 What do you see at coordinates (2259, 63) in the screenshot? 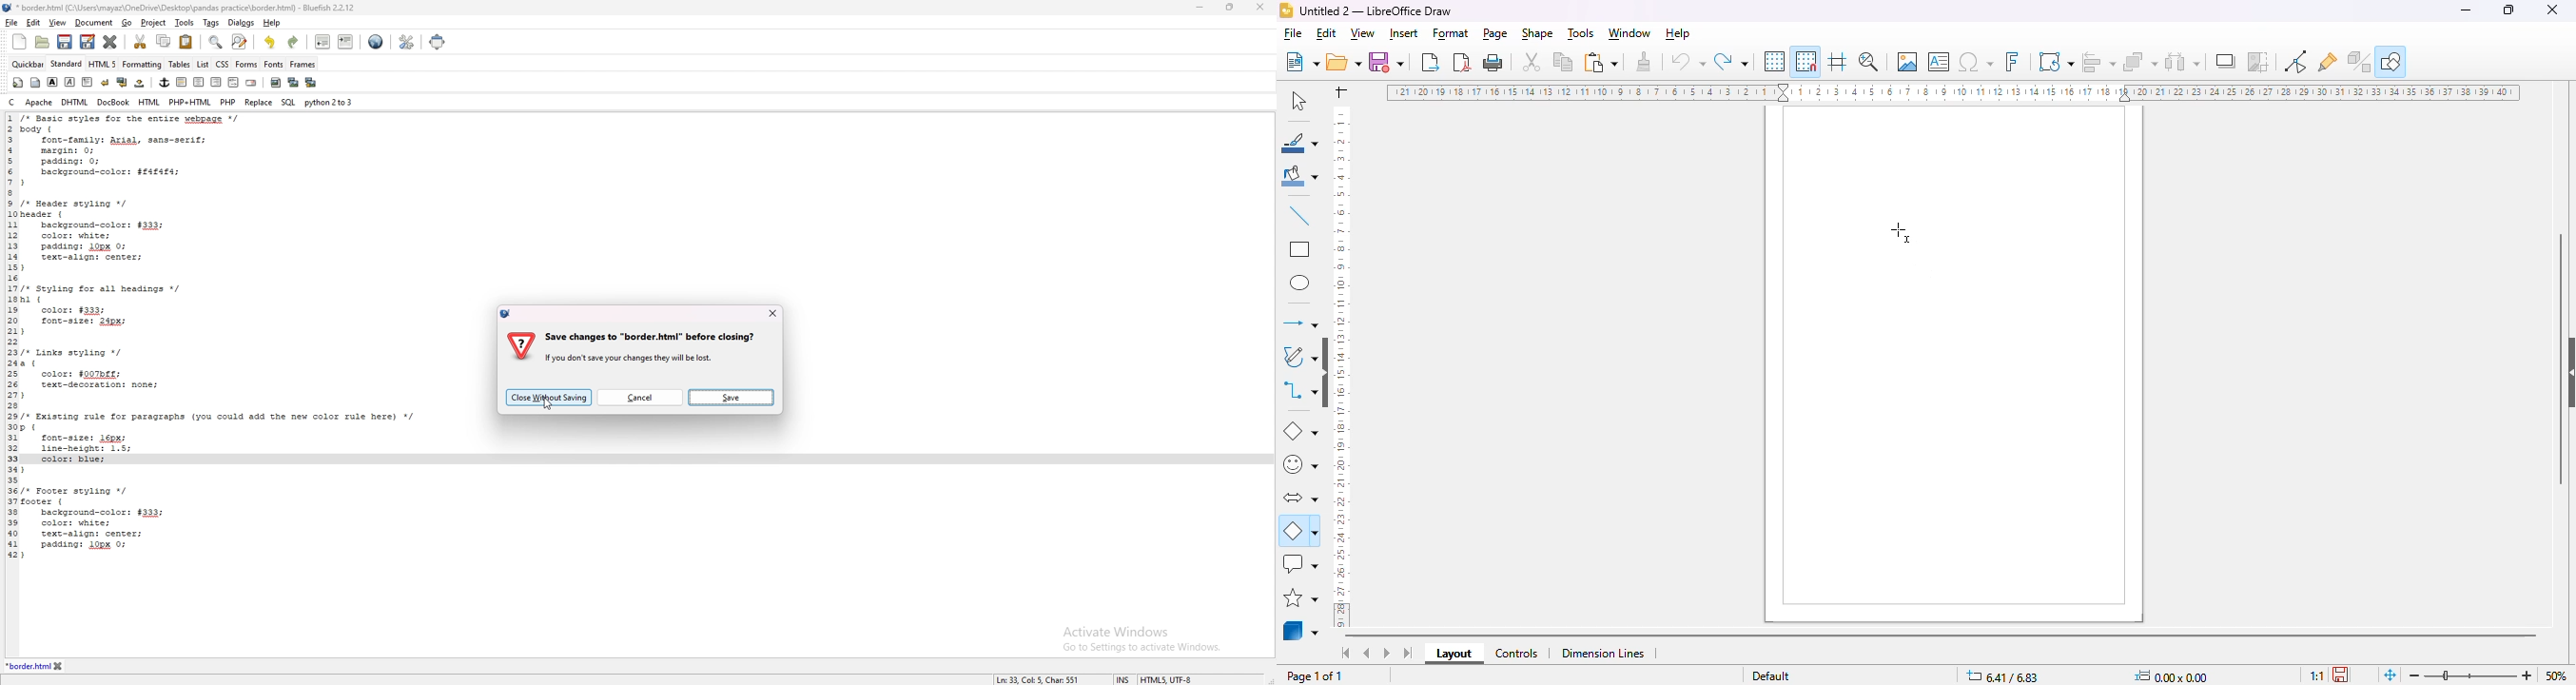
I see `crop image` at bounding box center [2259, 63].